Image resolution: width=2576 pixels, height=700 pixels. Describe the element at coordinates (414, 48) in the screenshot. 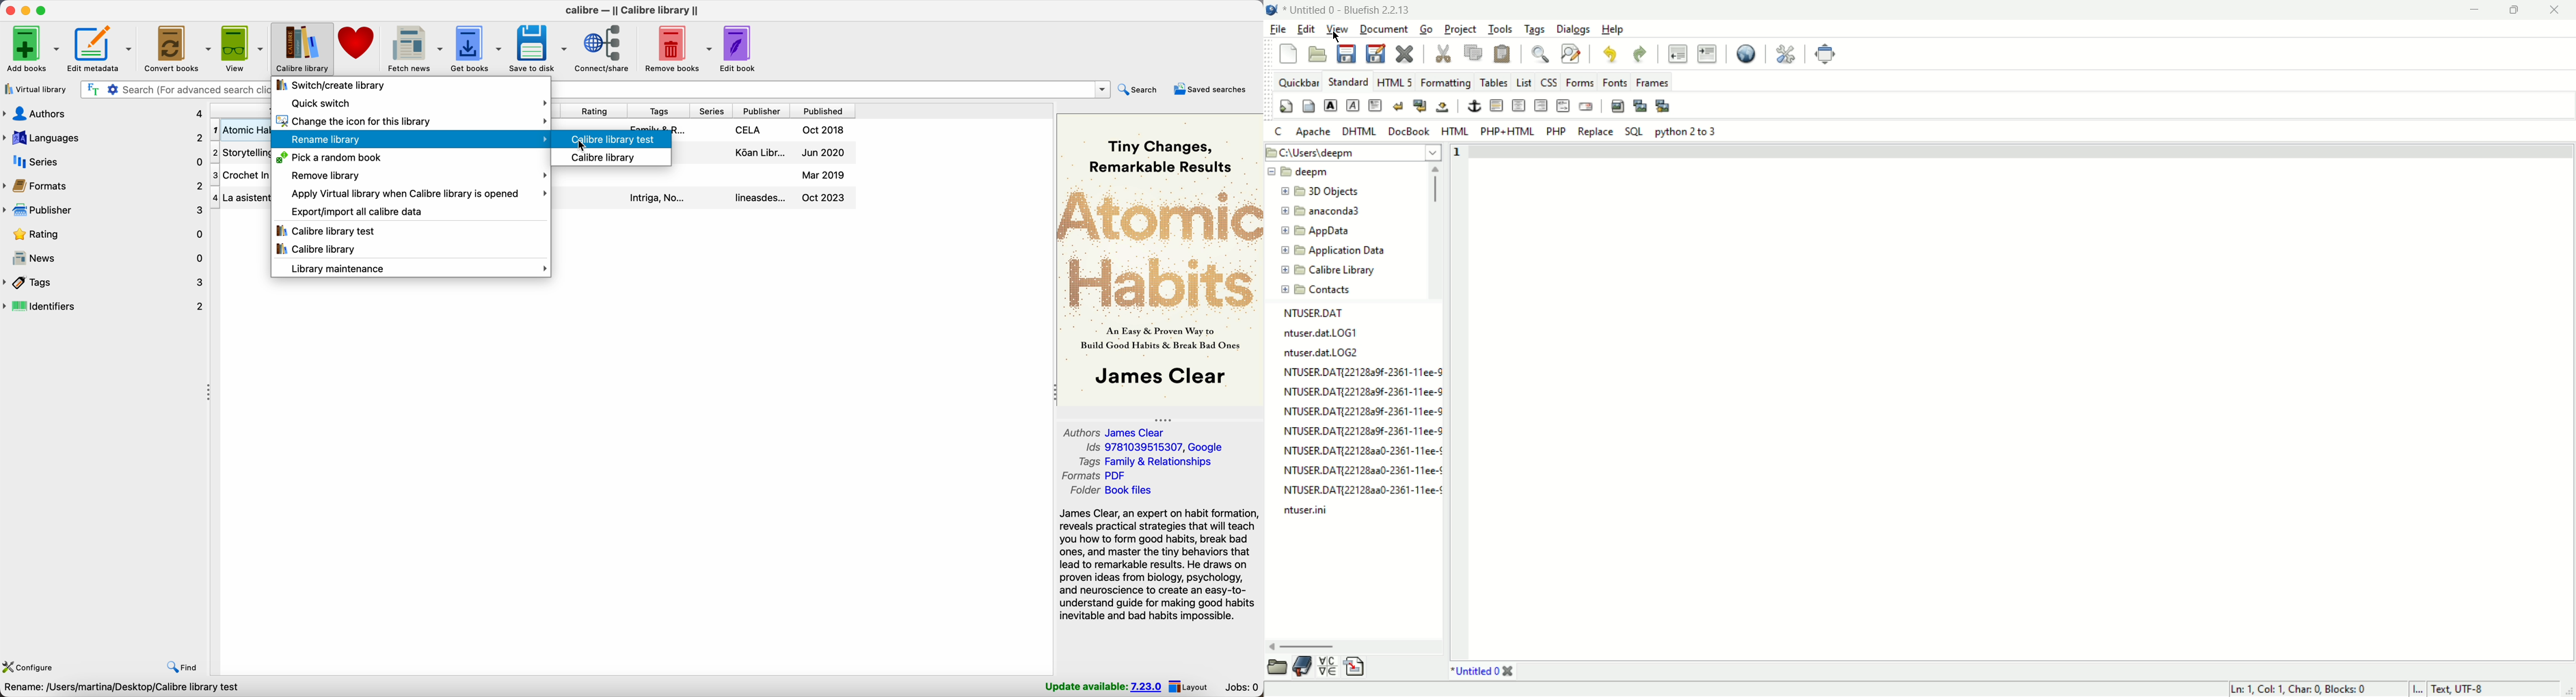

I see `fetch news` at that location.